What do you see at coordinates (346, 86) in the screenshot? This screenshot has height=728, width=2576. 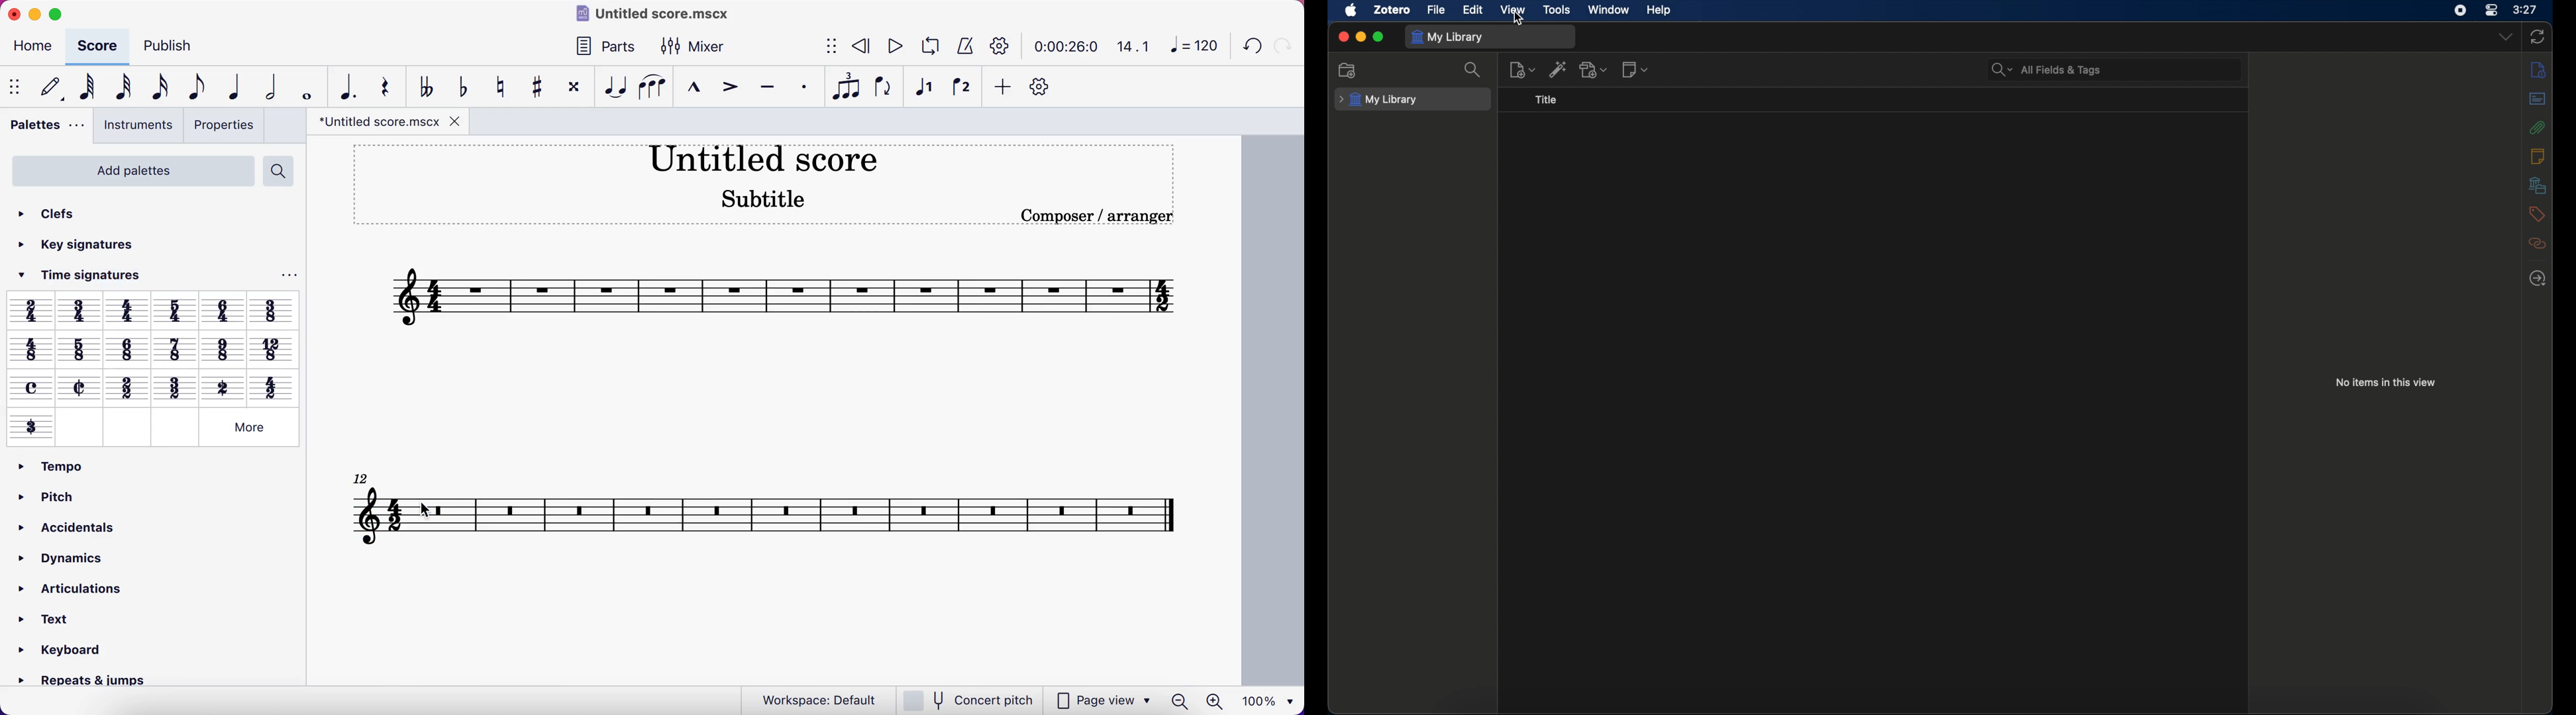 I see `augmentation dot` at bounding box center [346, 86].